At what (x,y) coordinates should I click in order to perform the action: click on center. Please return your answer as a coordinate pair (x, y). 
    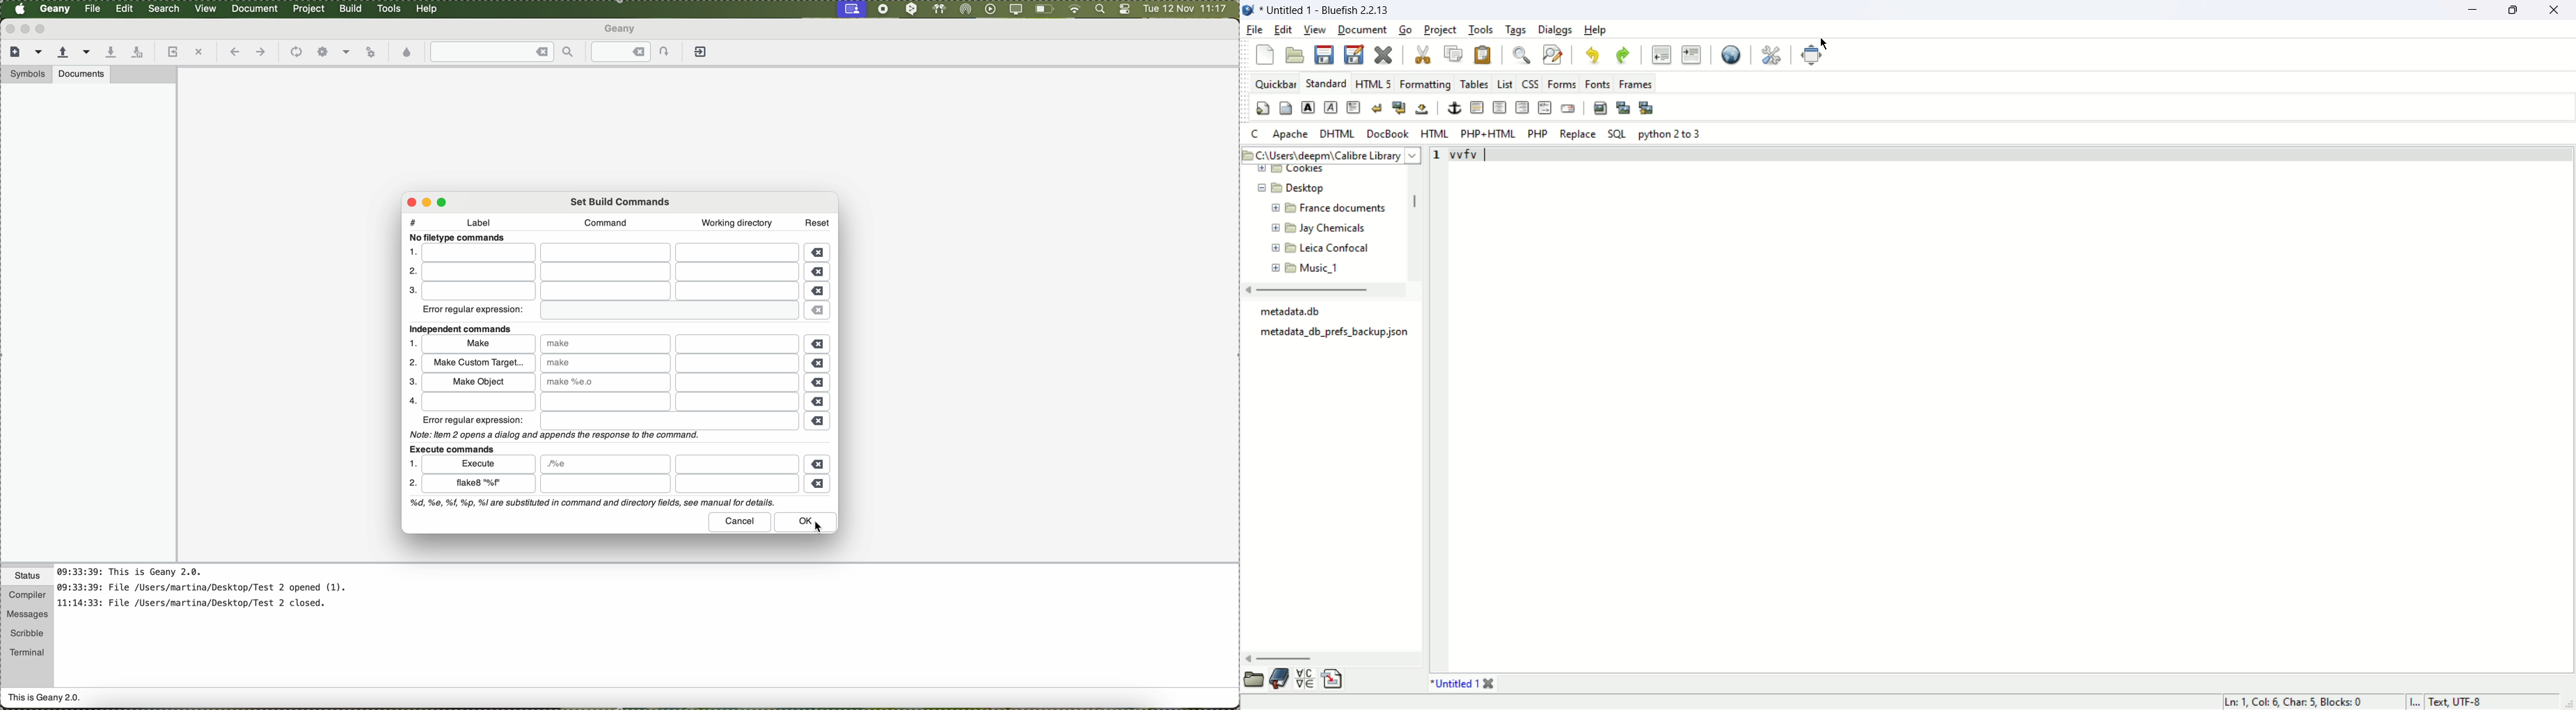
    Looking at the image, I should click on (1499, 107).